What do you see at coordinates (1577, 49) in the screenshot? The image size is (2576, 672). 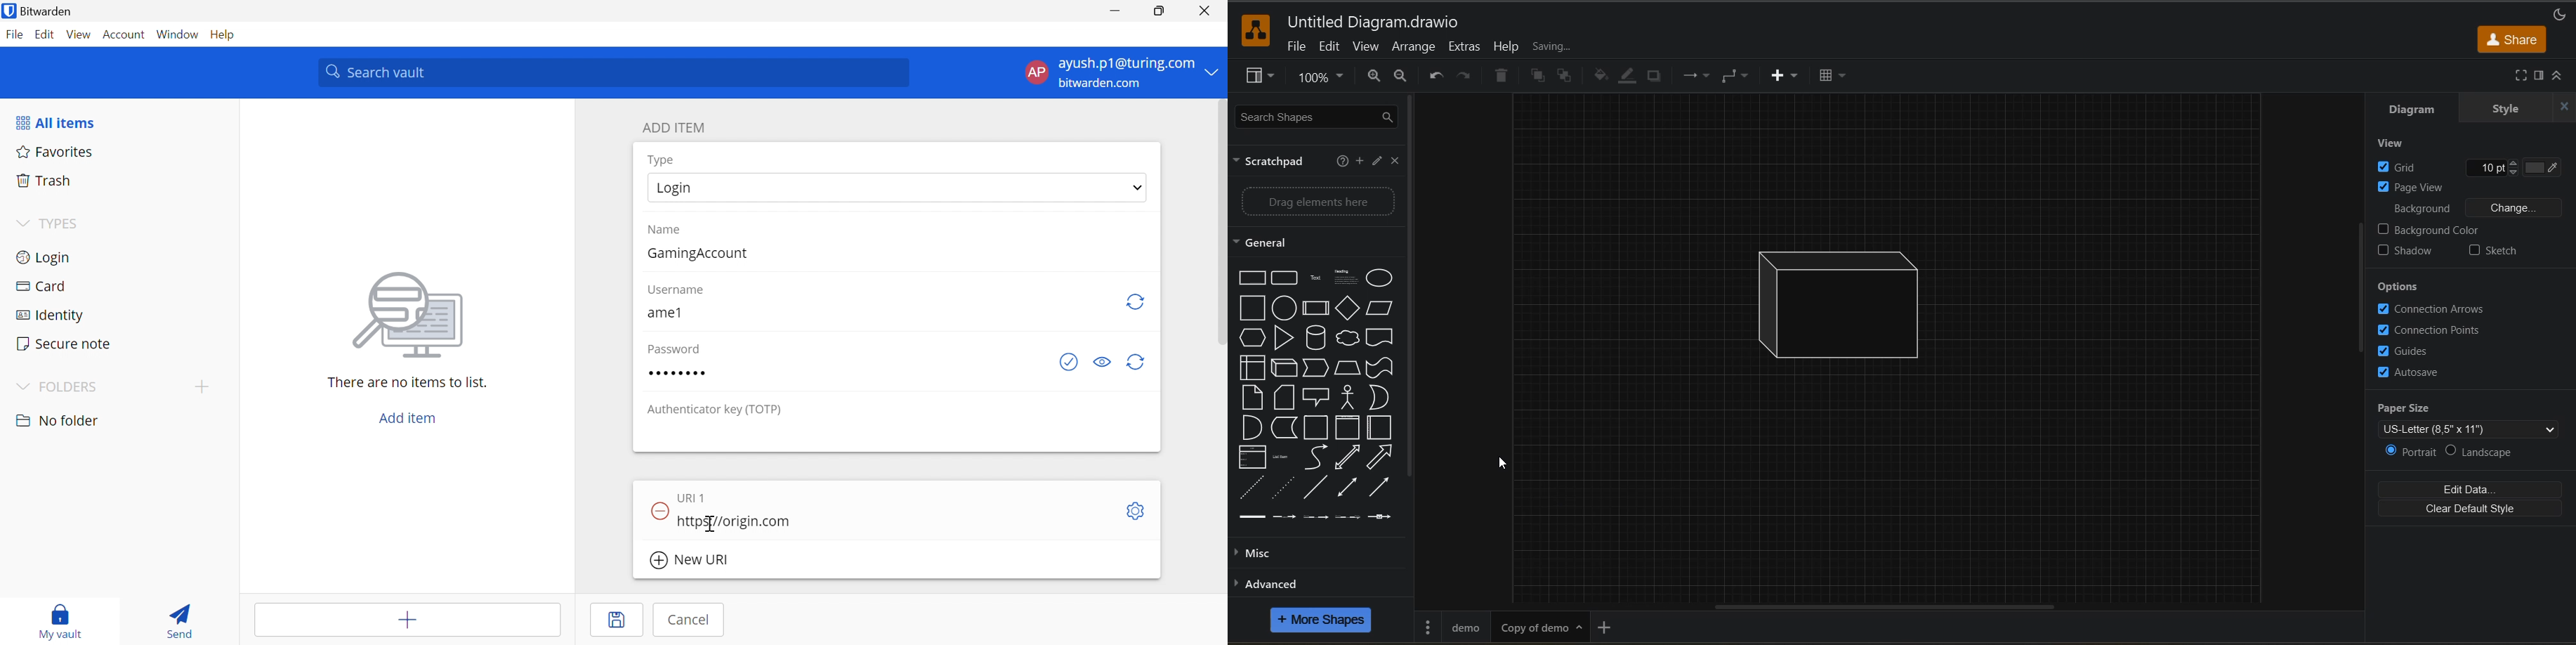 I see `all changes saved` at bounding box center [1577, 49].